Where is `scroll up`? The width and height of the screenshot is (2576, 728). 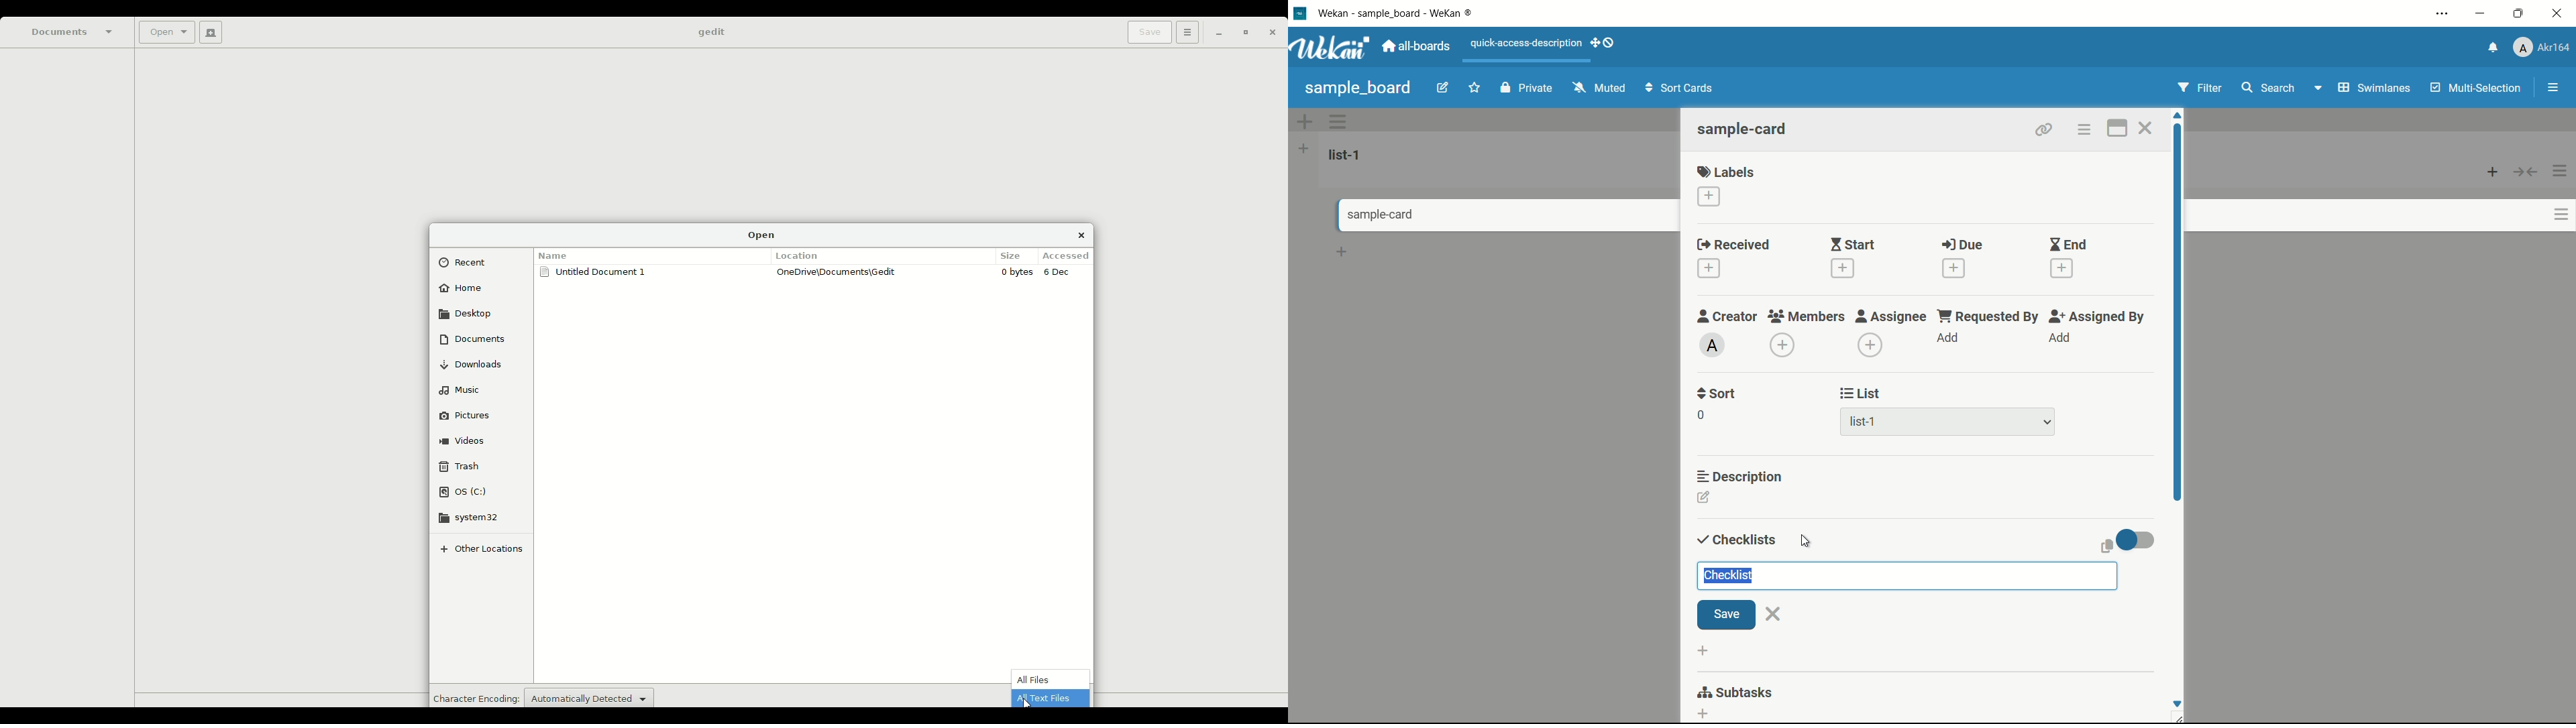 scroll up is located at coordinates (2179, 115).